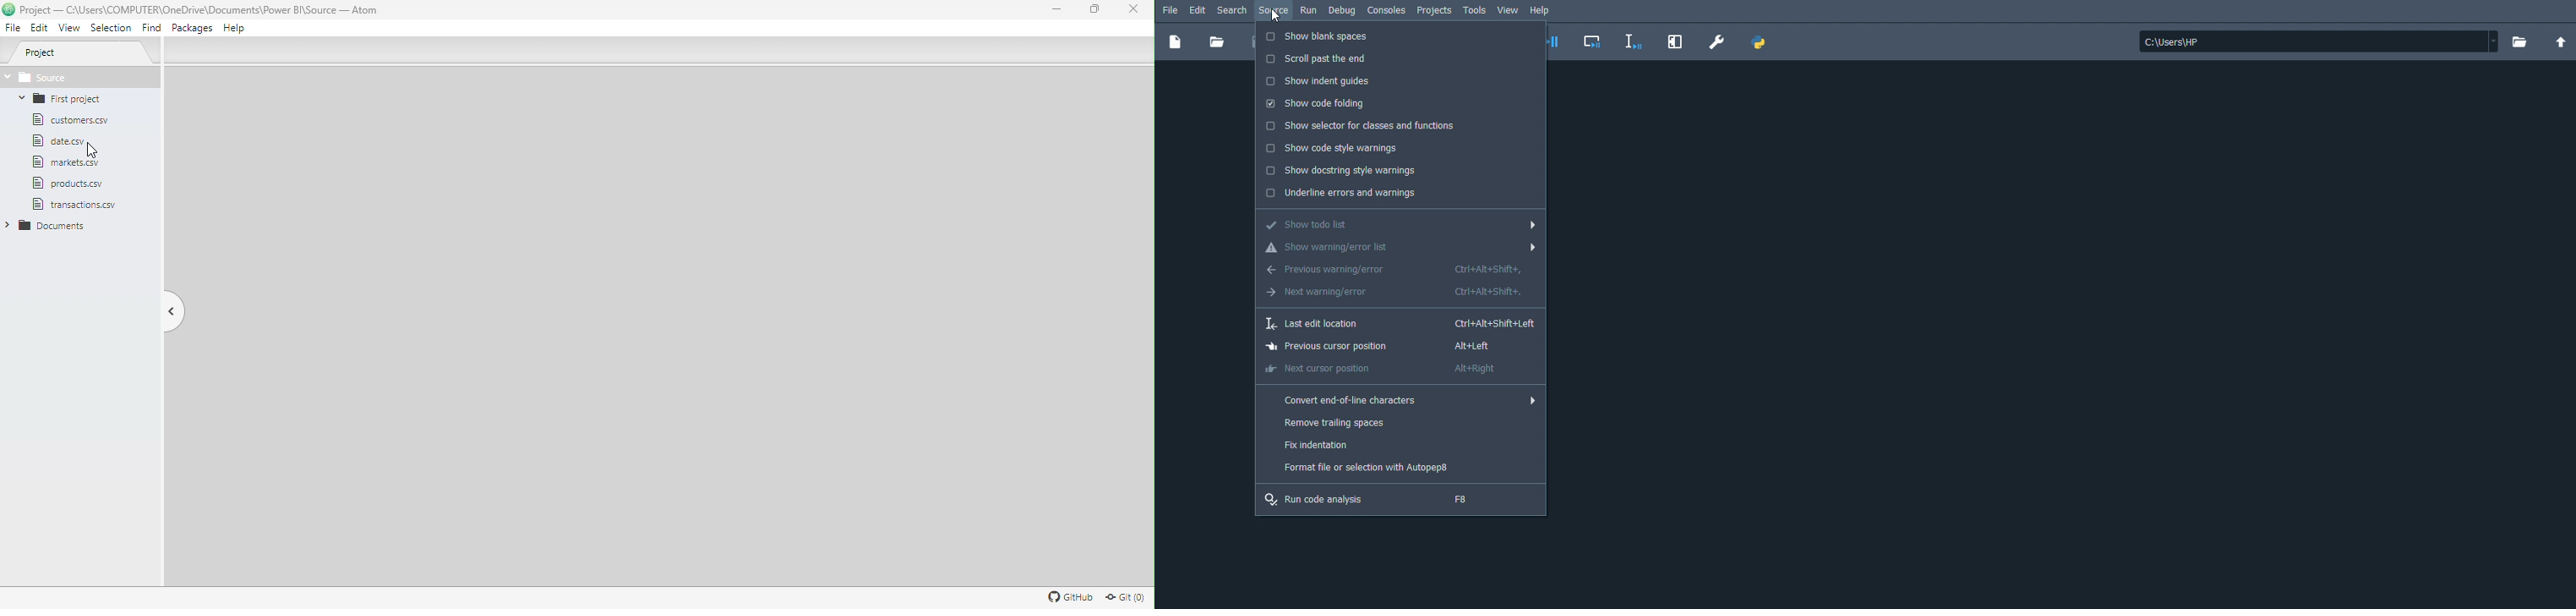 Image resolution: width=2576 pixels, height=616 pixels. What do you see at coordinates (1719, 42) in the screenshot?
I see `Preferences` at bounding box center [1719, 42].